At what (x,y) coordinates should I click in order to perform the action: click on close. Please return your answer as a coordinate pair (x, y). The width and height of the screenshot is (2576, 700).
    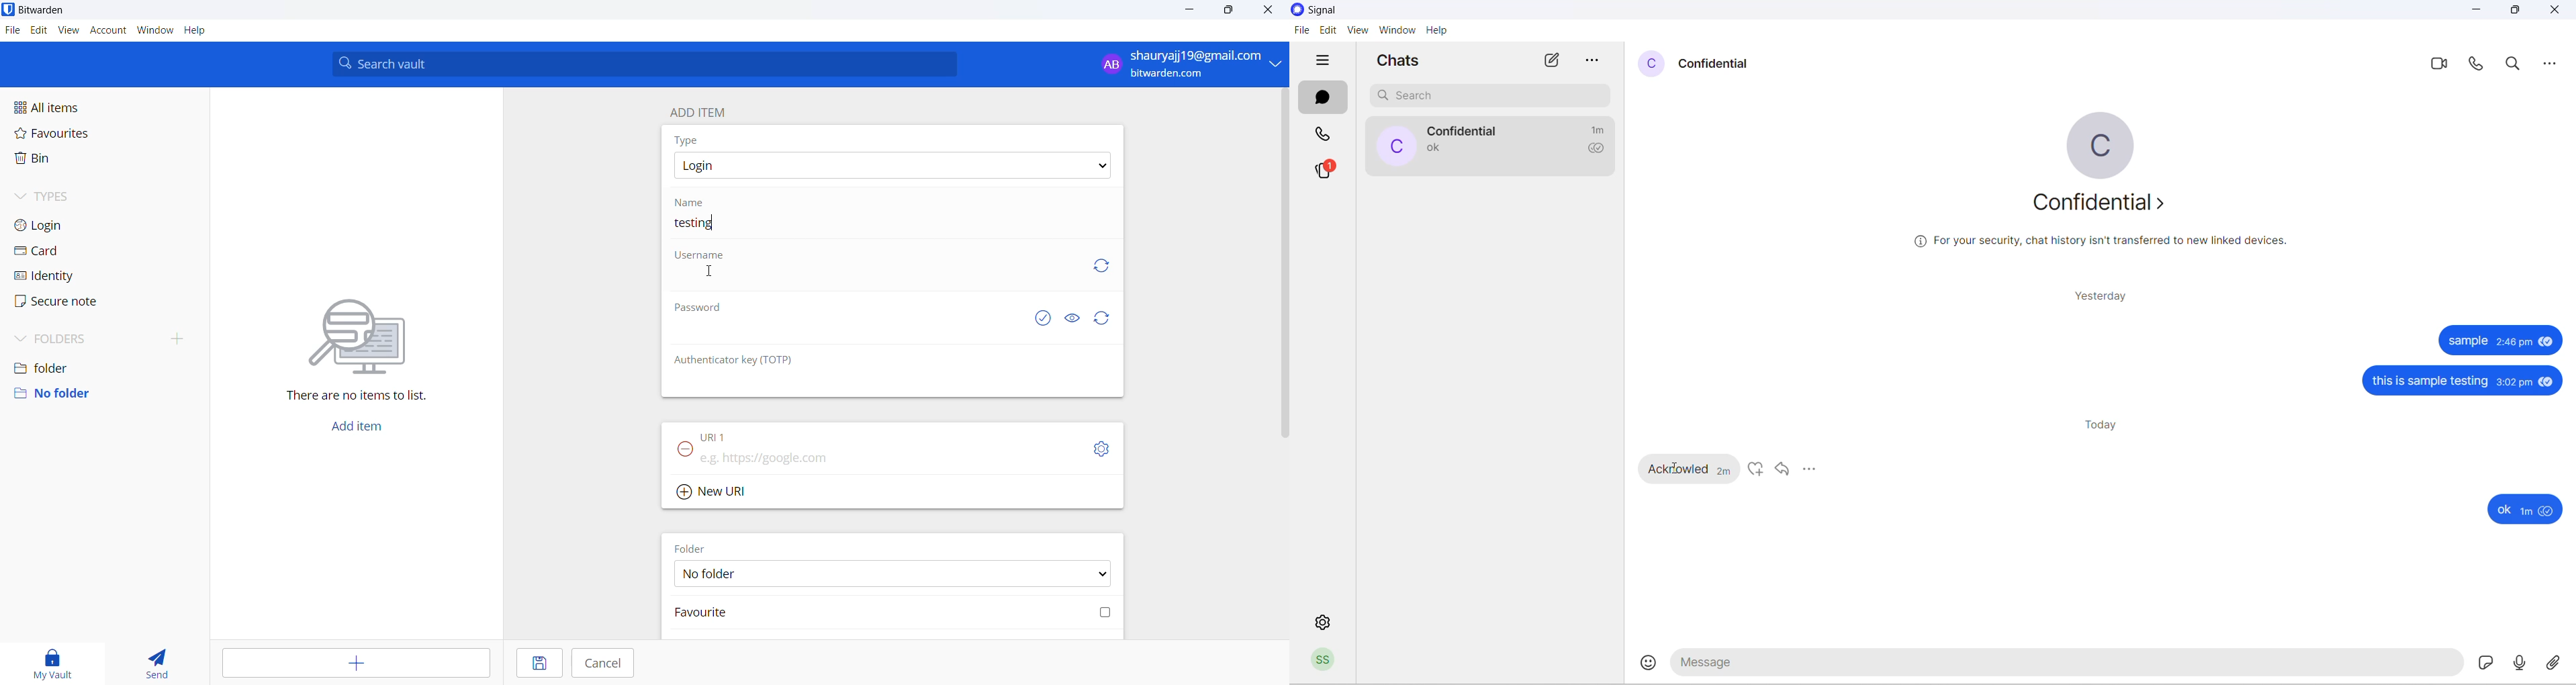
    Looking at the image, I should click on (2555, 10).